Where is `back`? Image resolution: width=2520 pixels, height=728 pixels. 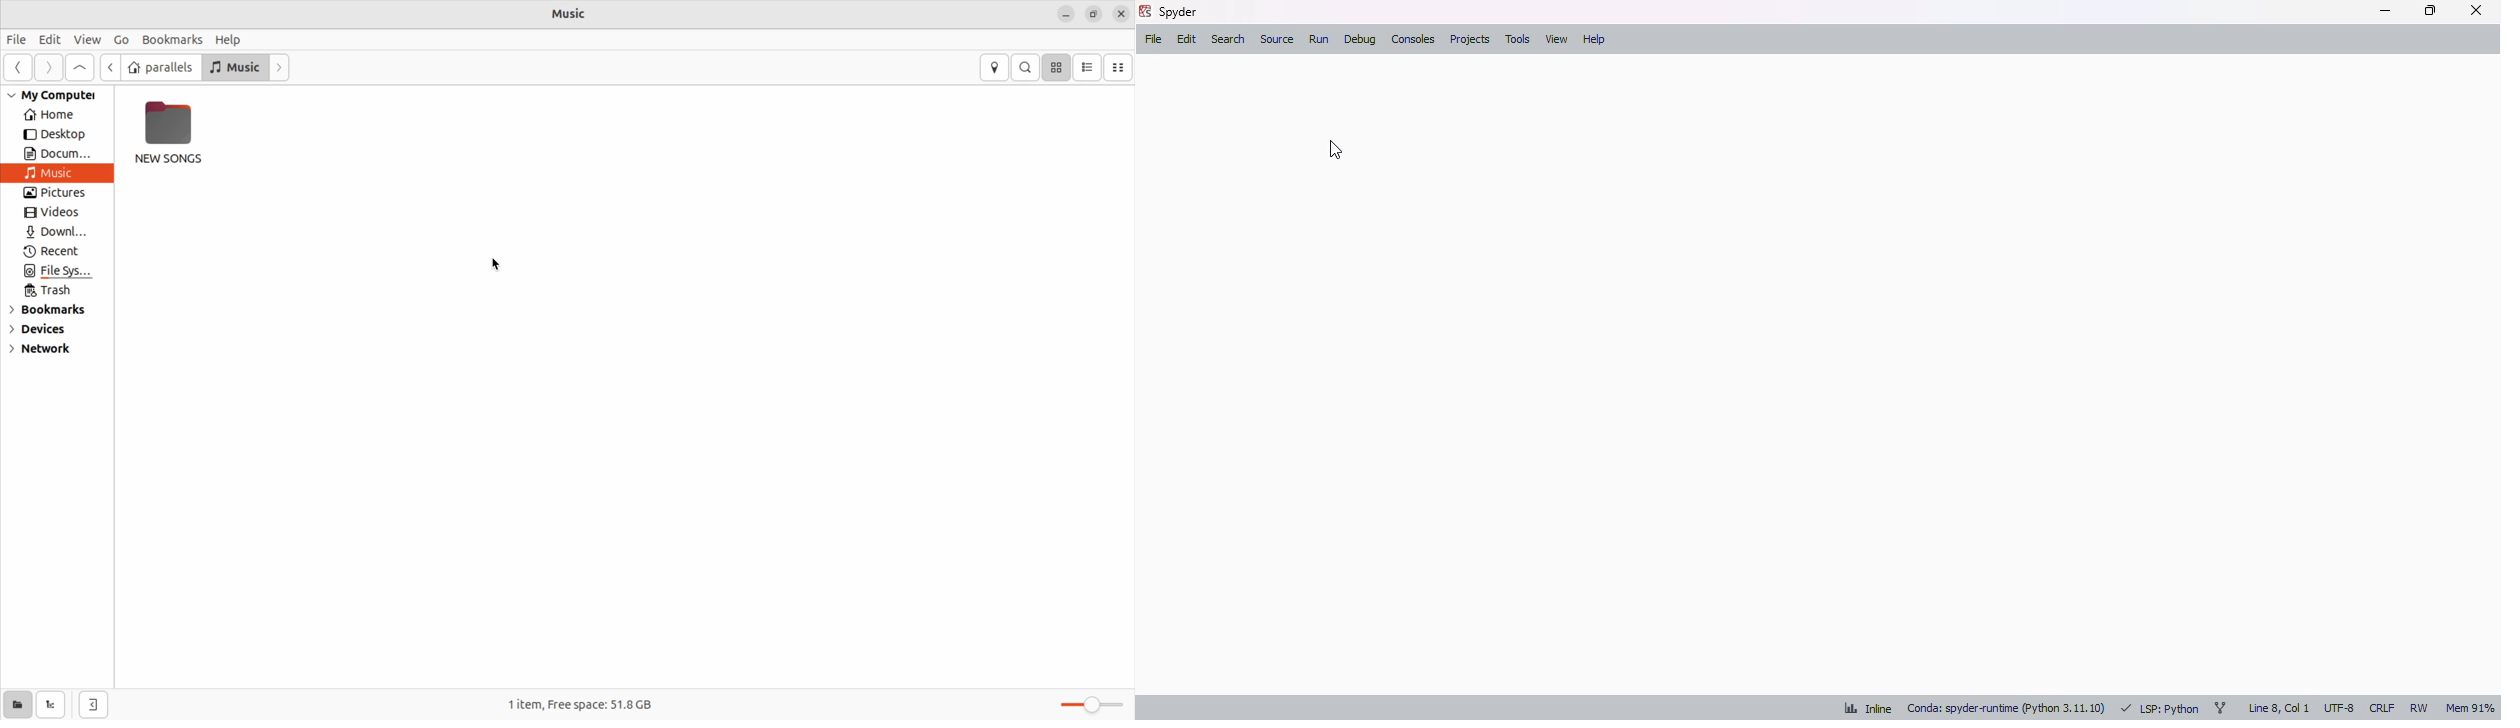 back is located at coordinates (110, 66).